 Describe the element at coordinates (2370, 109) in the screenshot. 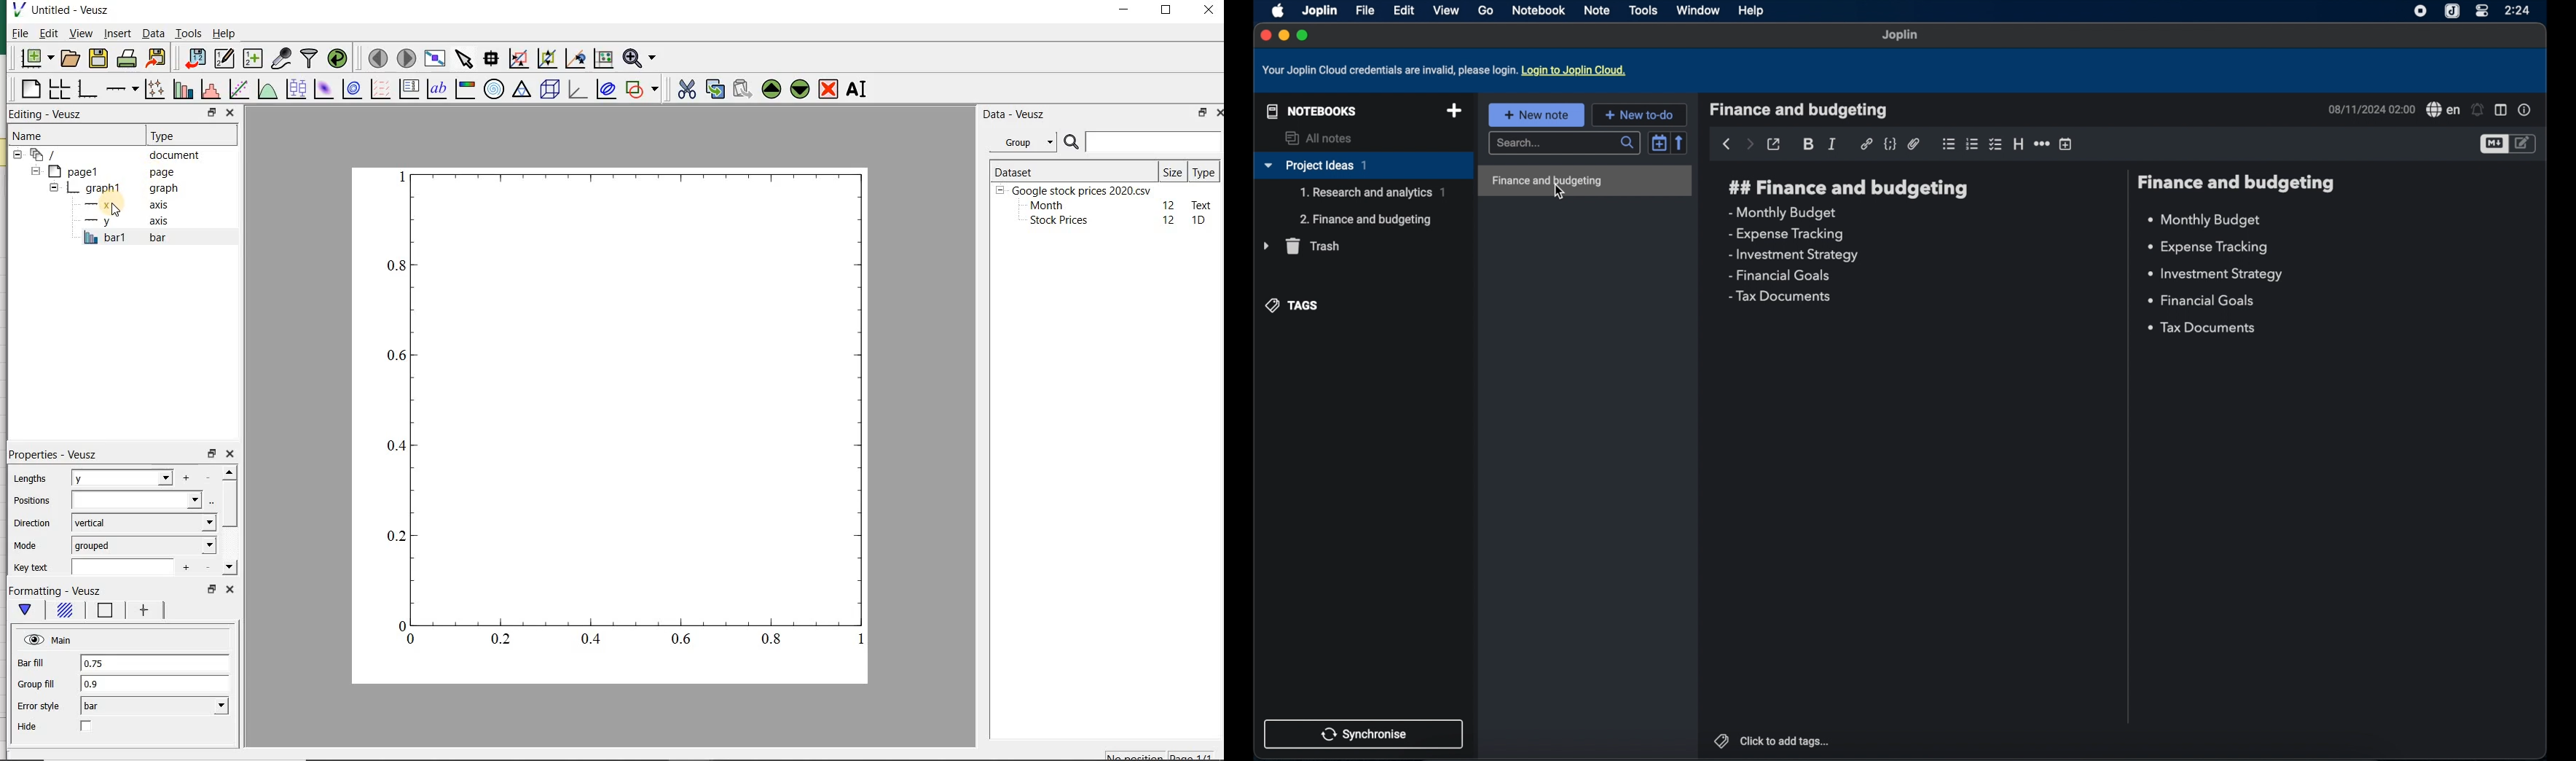

I see `08/11/2024 02:00(date and time)` at that location.